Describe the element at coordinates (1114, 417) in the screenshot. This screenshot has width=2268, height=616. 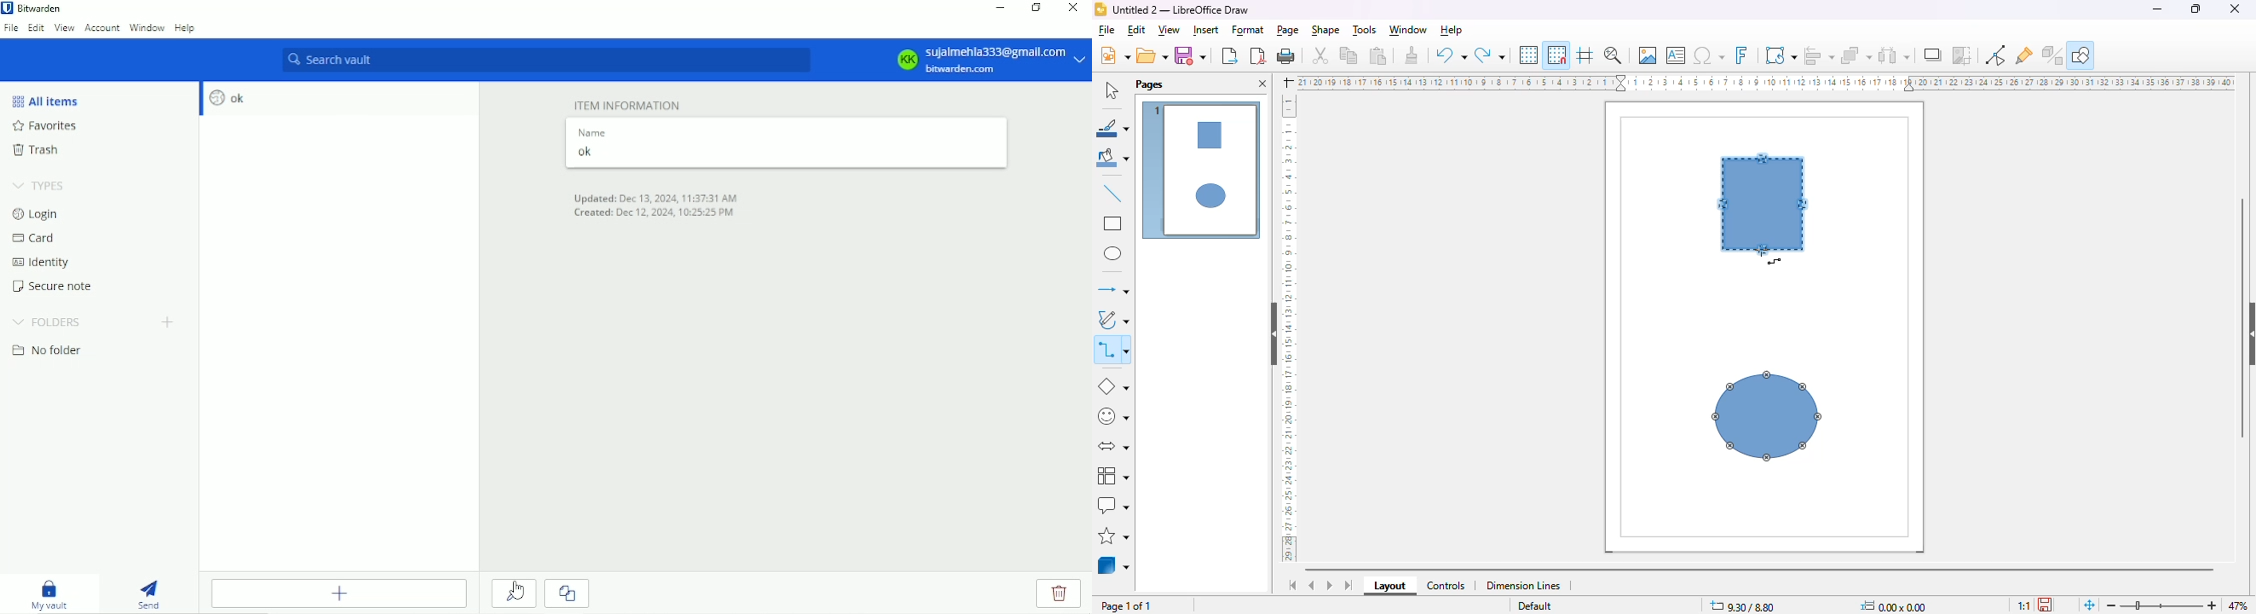
I see `symbol shapes` at that location.